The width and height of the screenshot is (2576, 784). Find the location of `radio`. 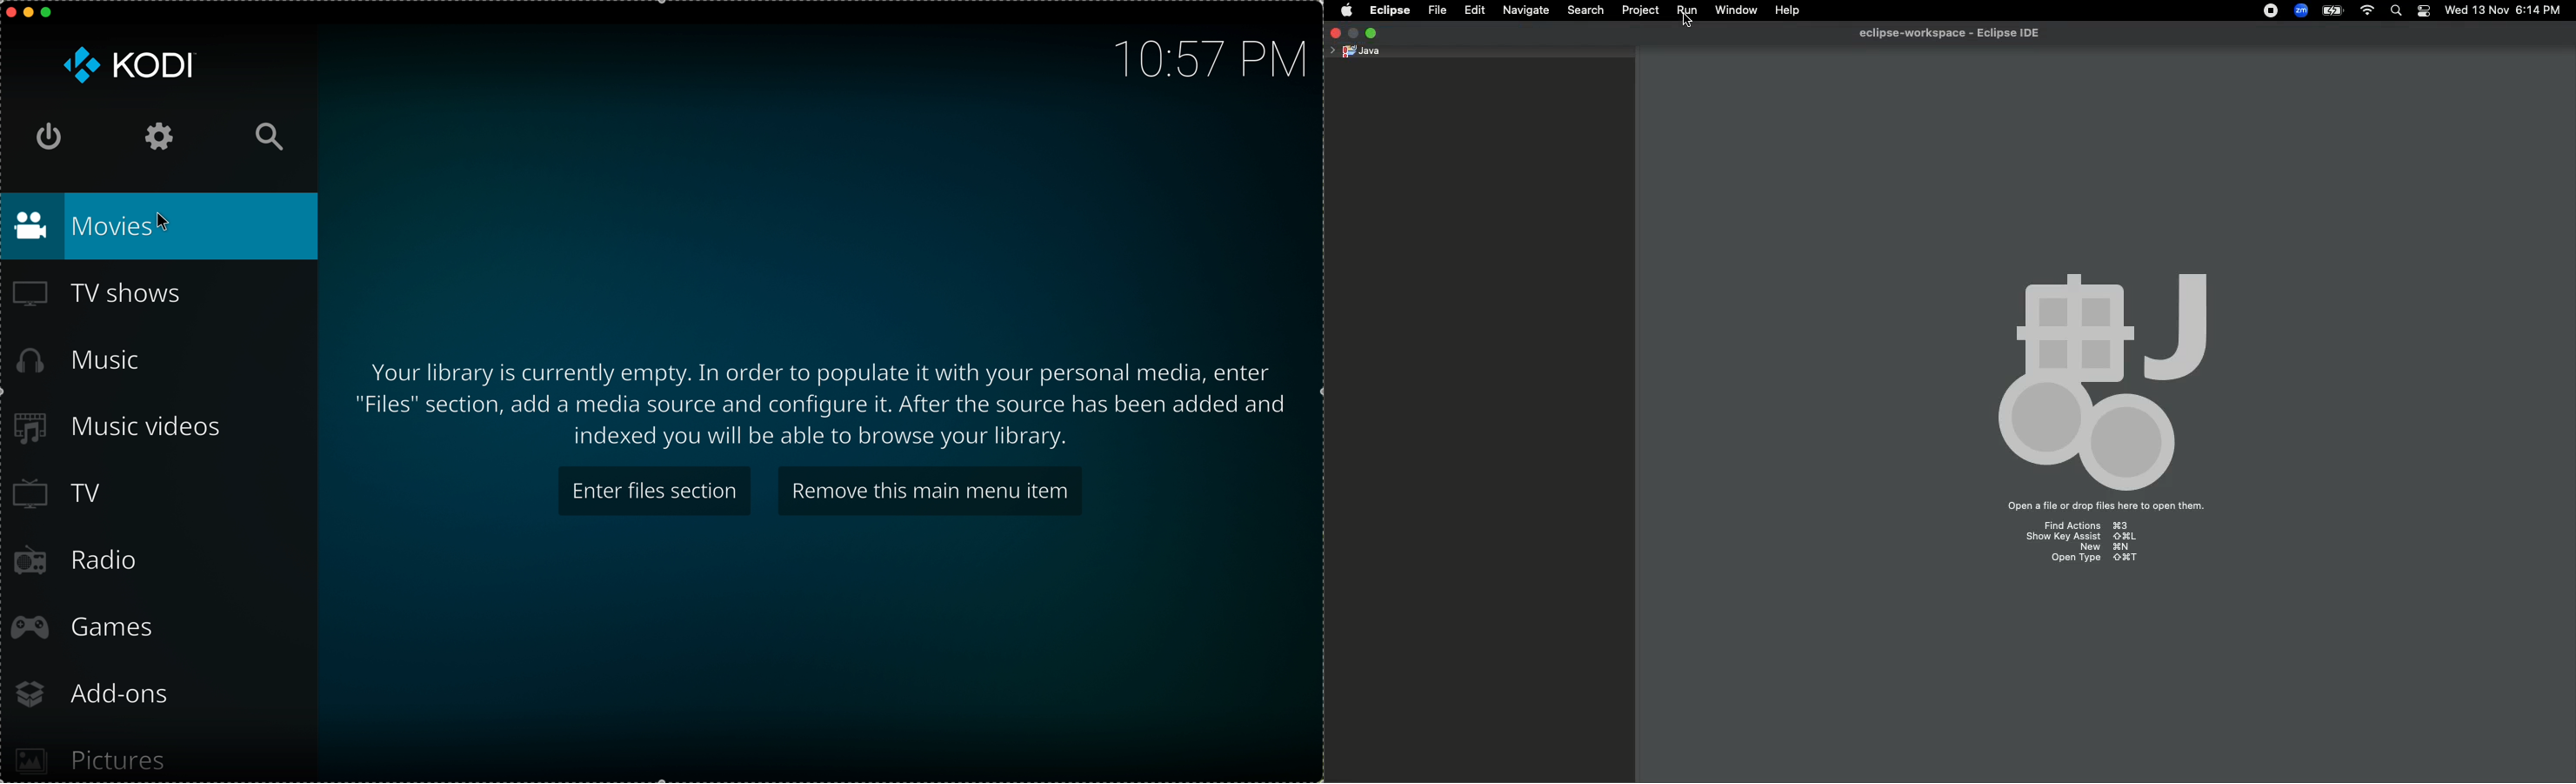

radio is located at coordinates (79, 563).